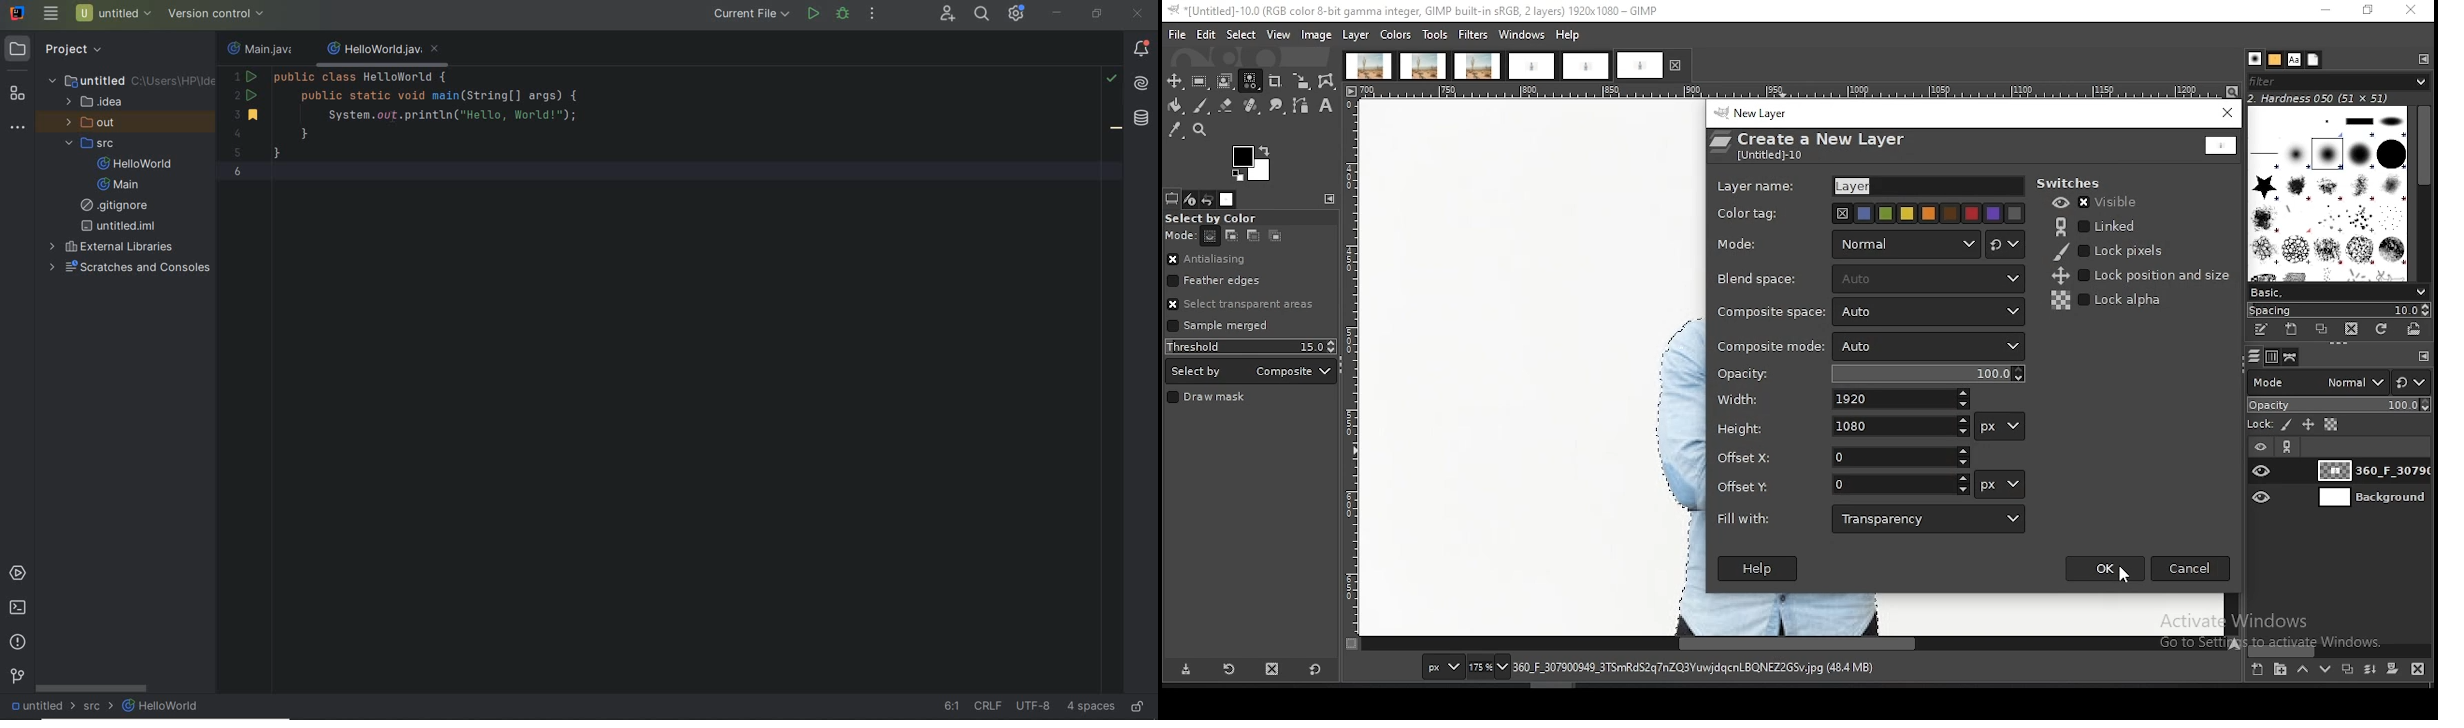 The image size is (2464, 728). What do you see at coordinates (2422, 194) in the screenshot?
I see `scroll bar` at bounding box center [2422, 194].